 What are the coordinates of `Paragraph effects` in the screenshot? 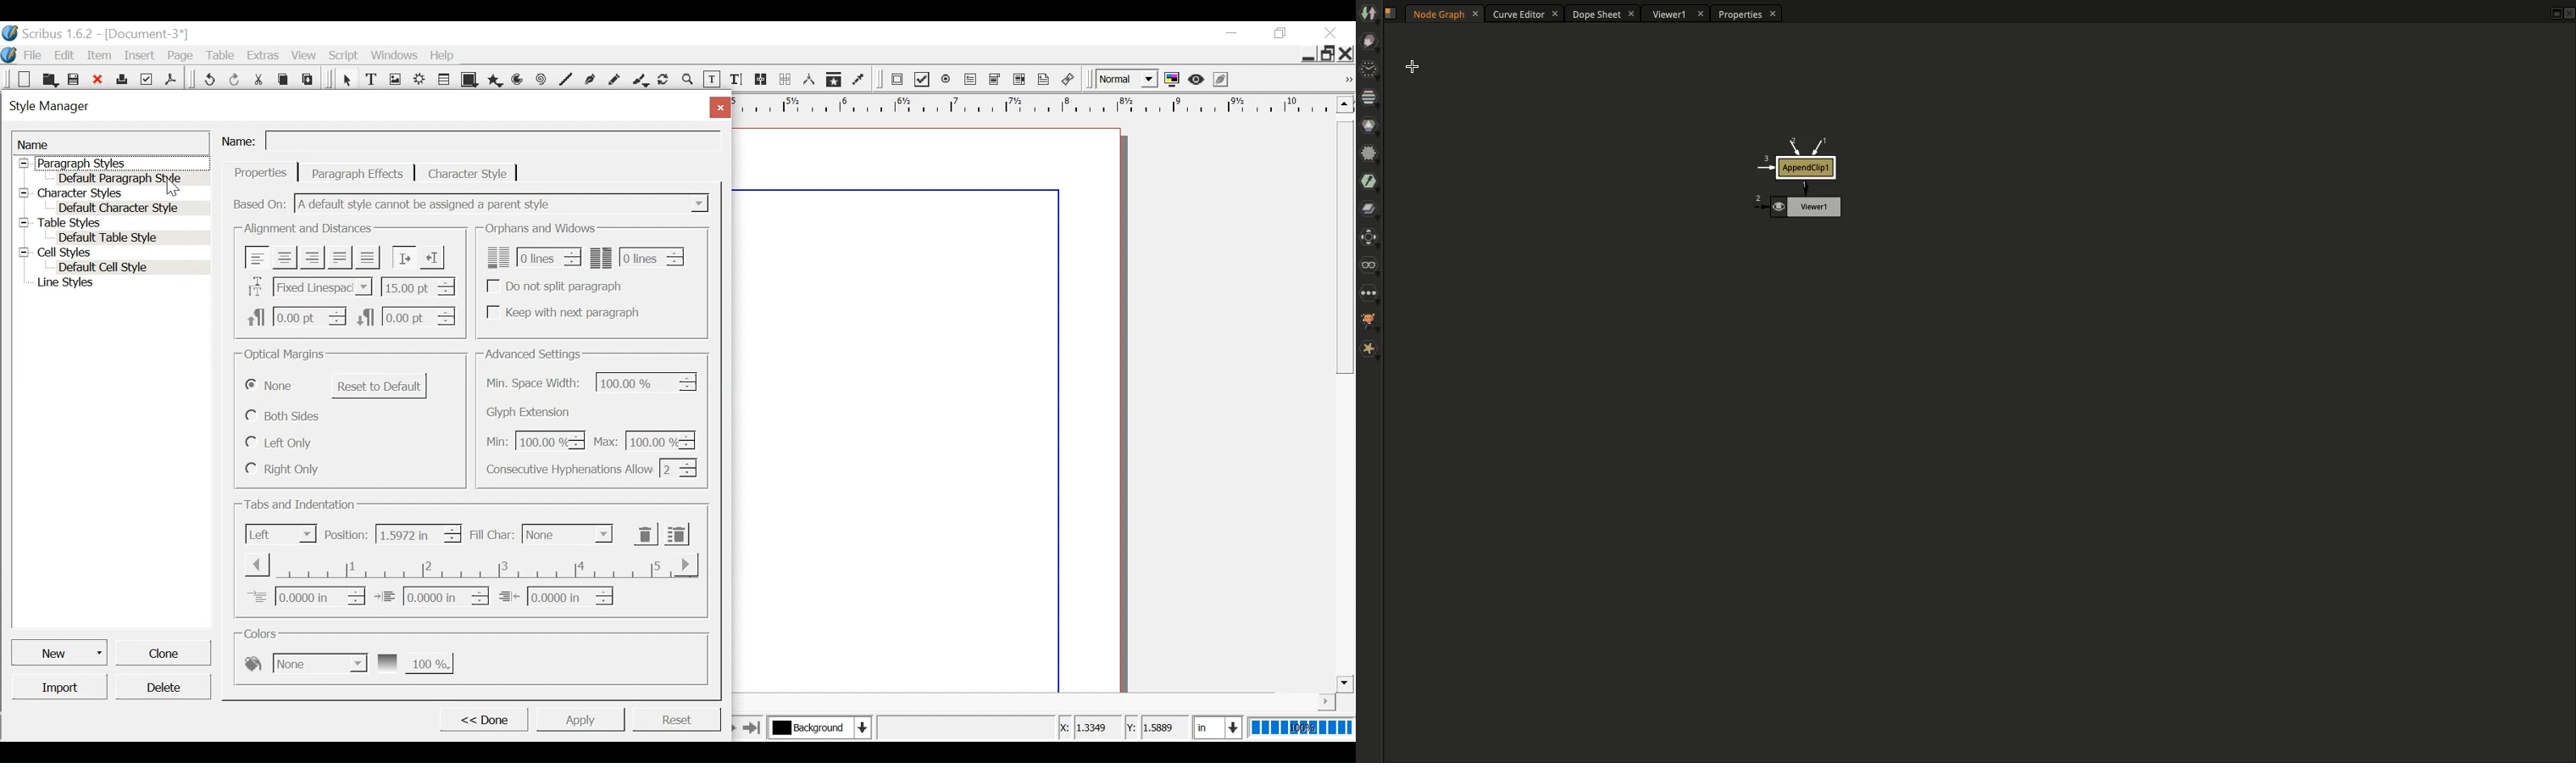 It's located at (358, 172).